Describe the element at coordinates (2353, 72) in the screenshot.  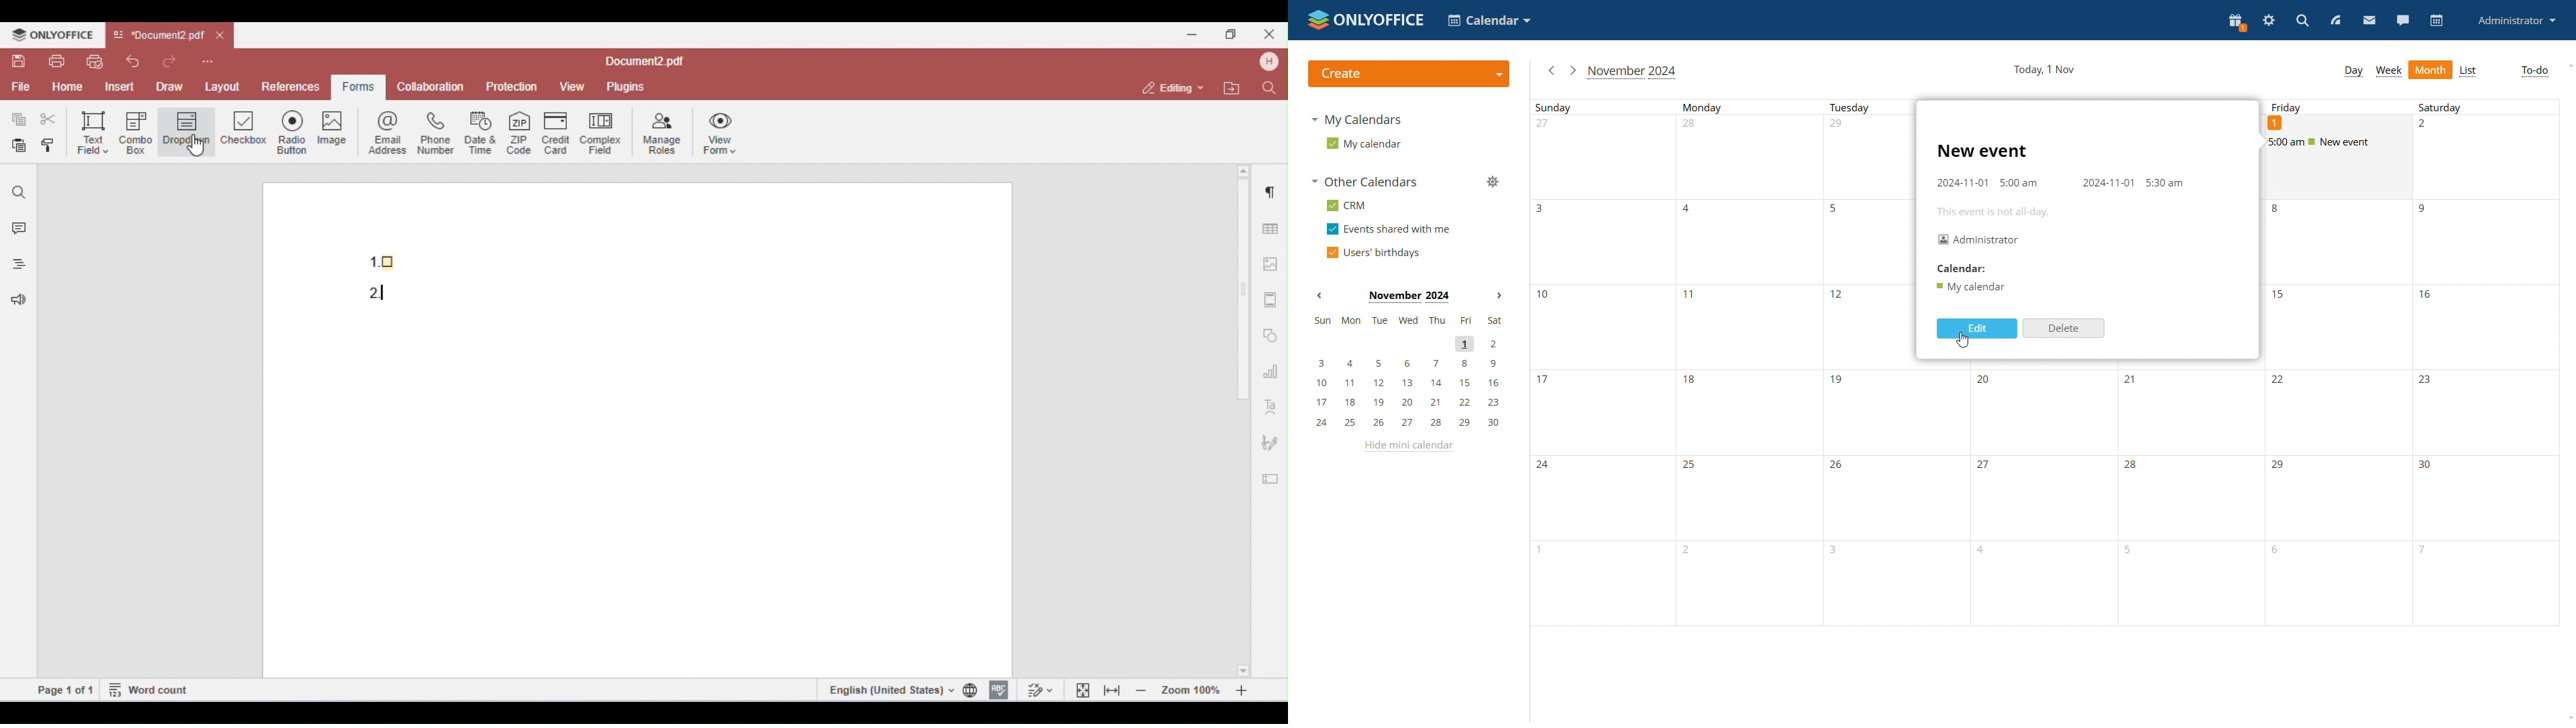
I see `day view` at that location.